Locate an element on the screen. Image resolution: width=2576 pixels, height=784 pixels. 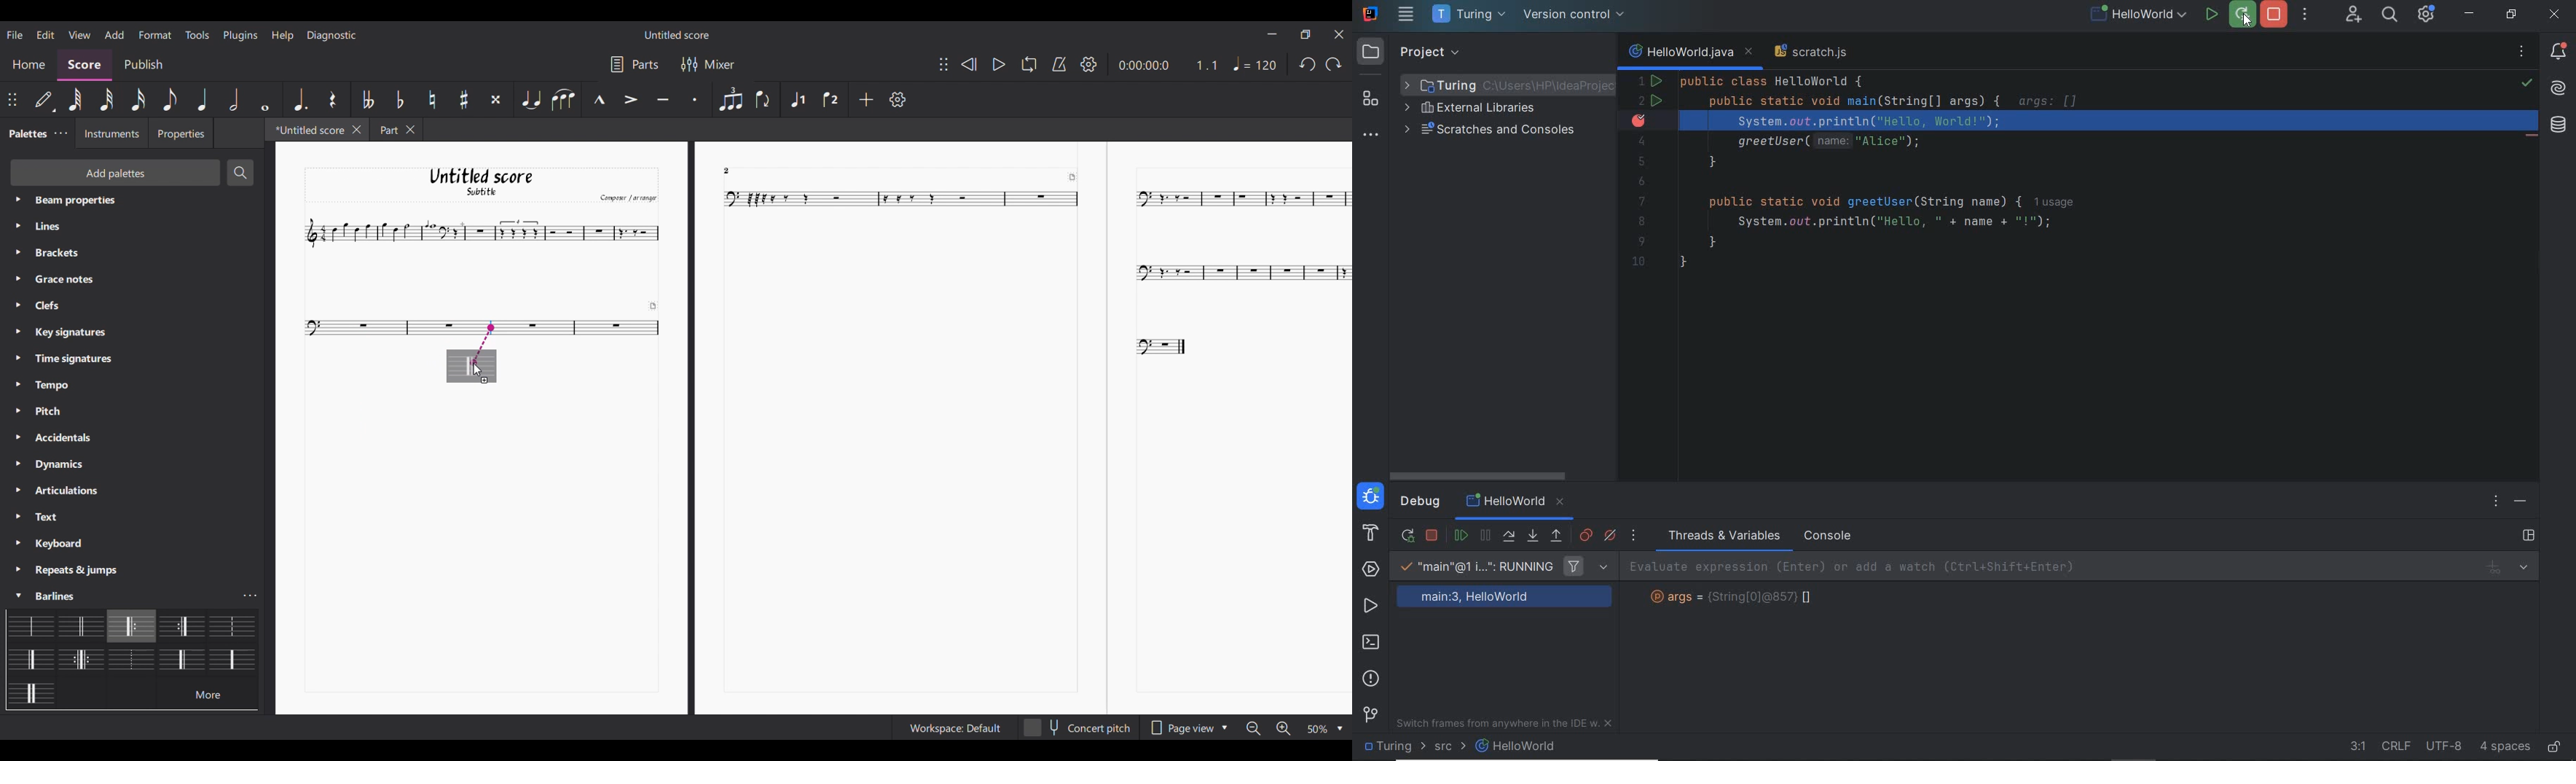
Toggle double sharp is located at coordinates (497, 99).